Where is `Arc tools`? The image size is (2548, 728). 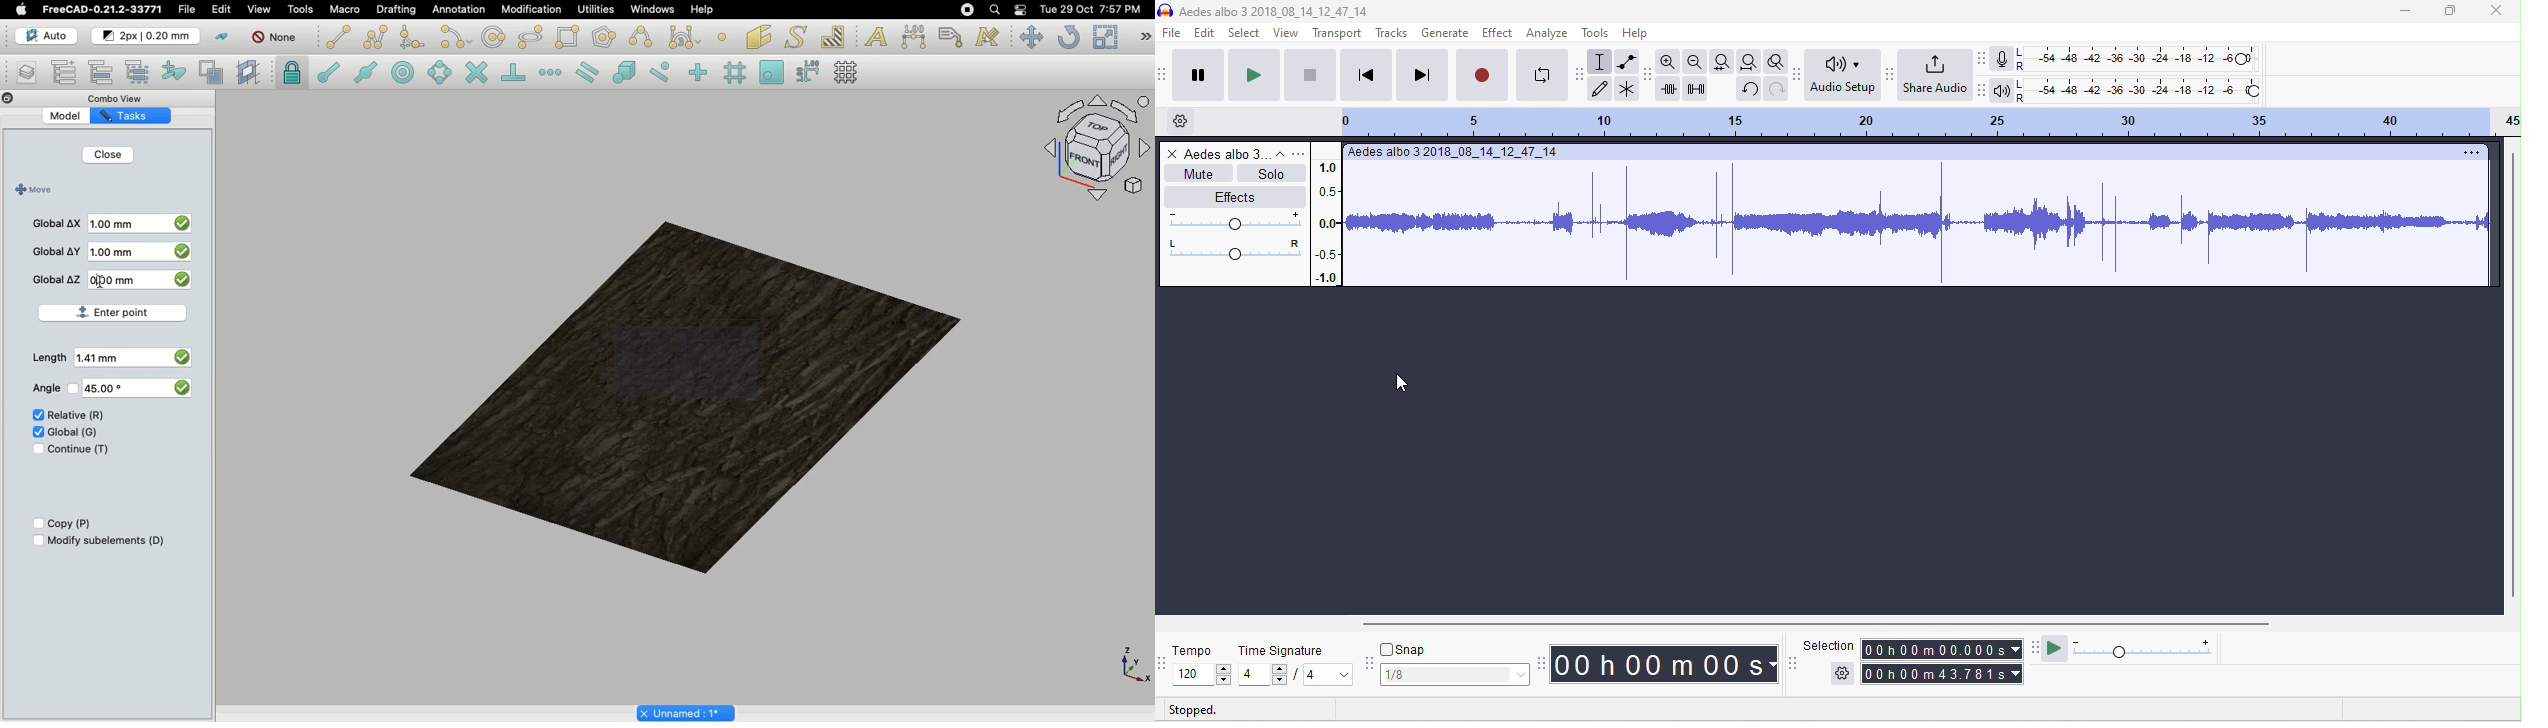
Arc tools is located at coordinates (455, 39).